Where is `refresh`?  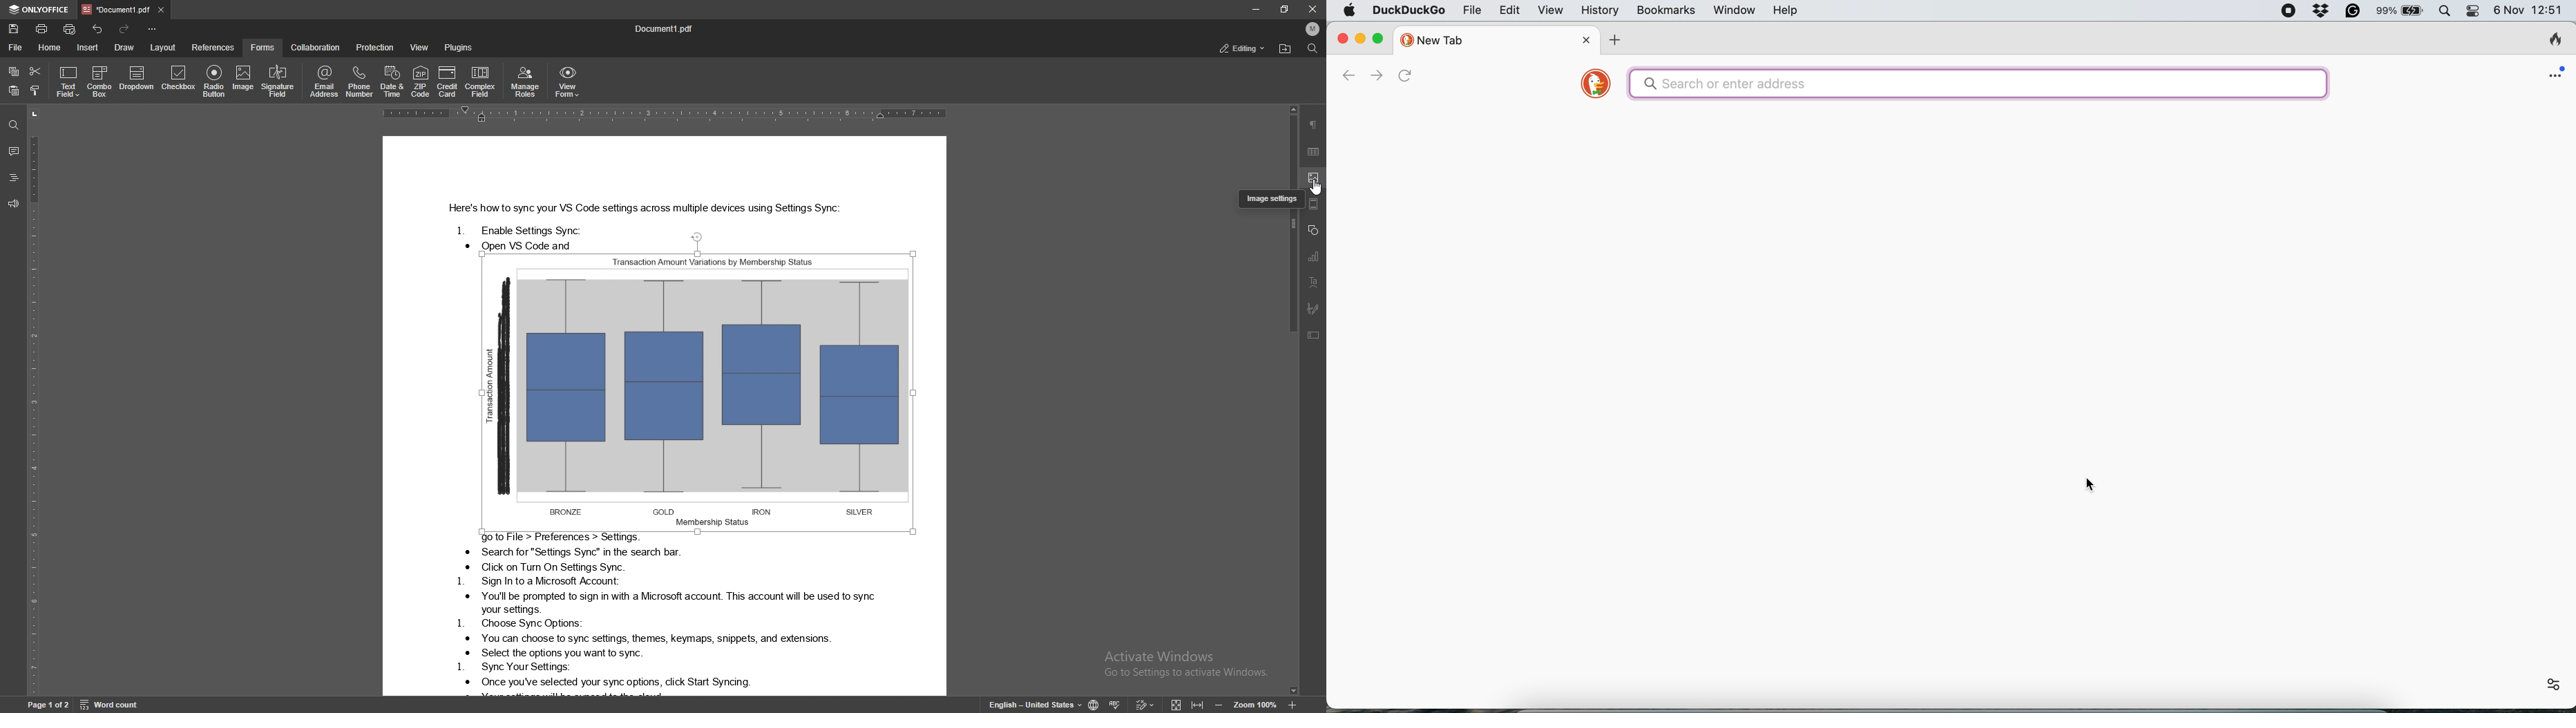
refresh is located at coordinates (1406, 76).